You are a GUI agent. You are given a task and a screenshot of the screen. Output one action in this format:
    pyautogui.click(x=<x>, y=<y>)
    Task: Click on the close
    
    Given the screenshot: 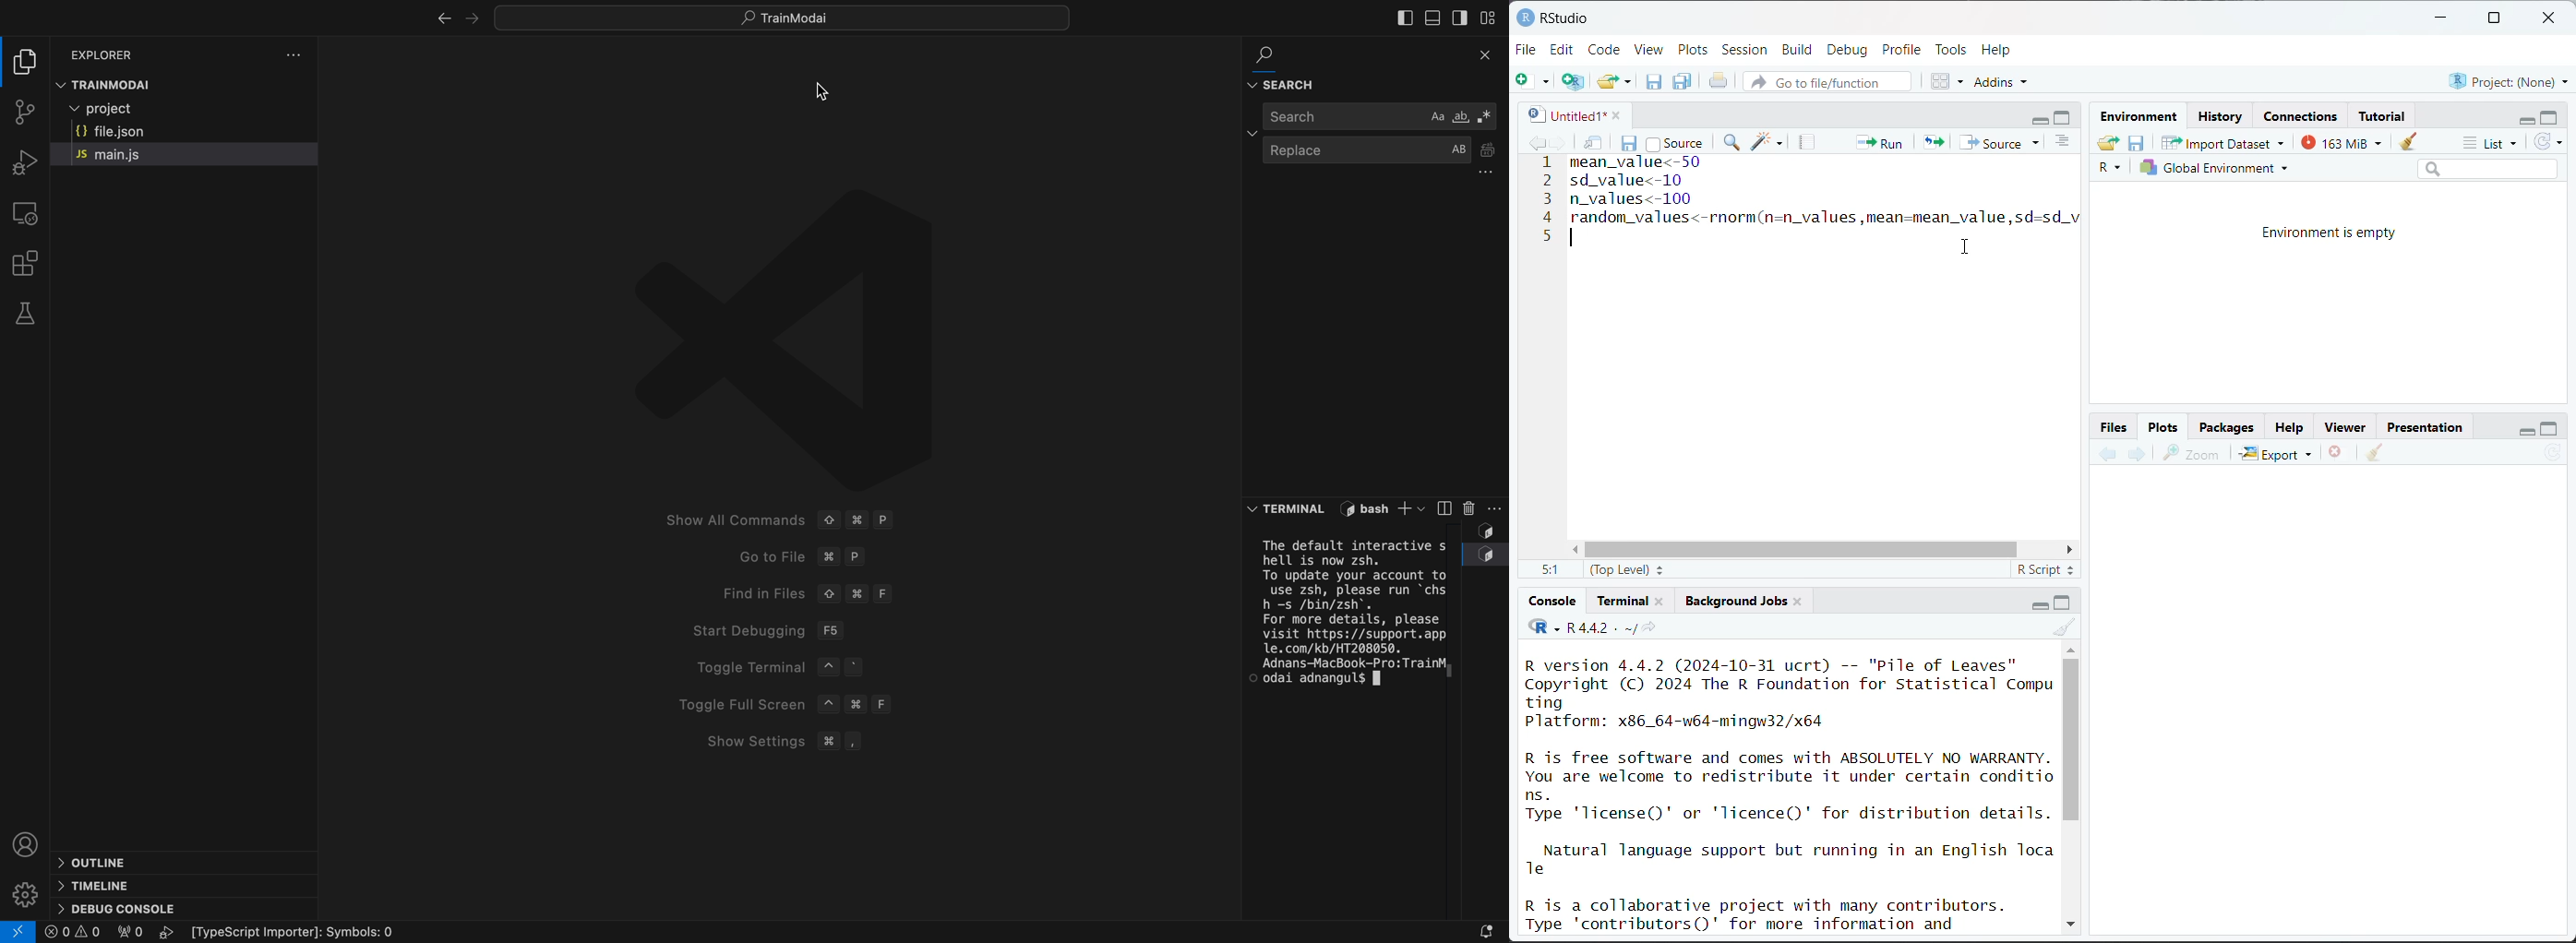 What is the action you would take?
    pyautogui.click(x=1611, y=113)
    